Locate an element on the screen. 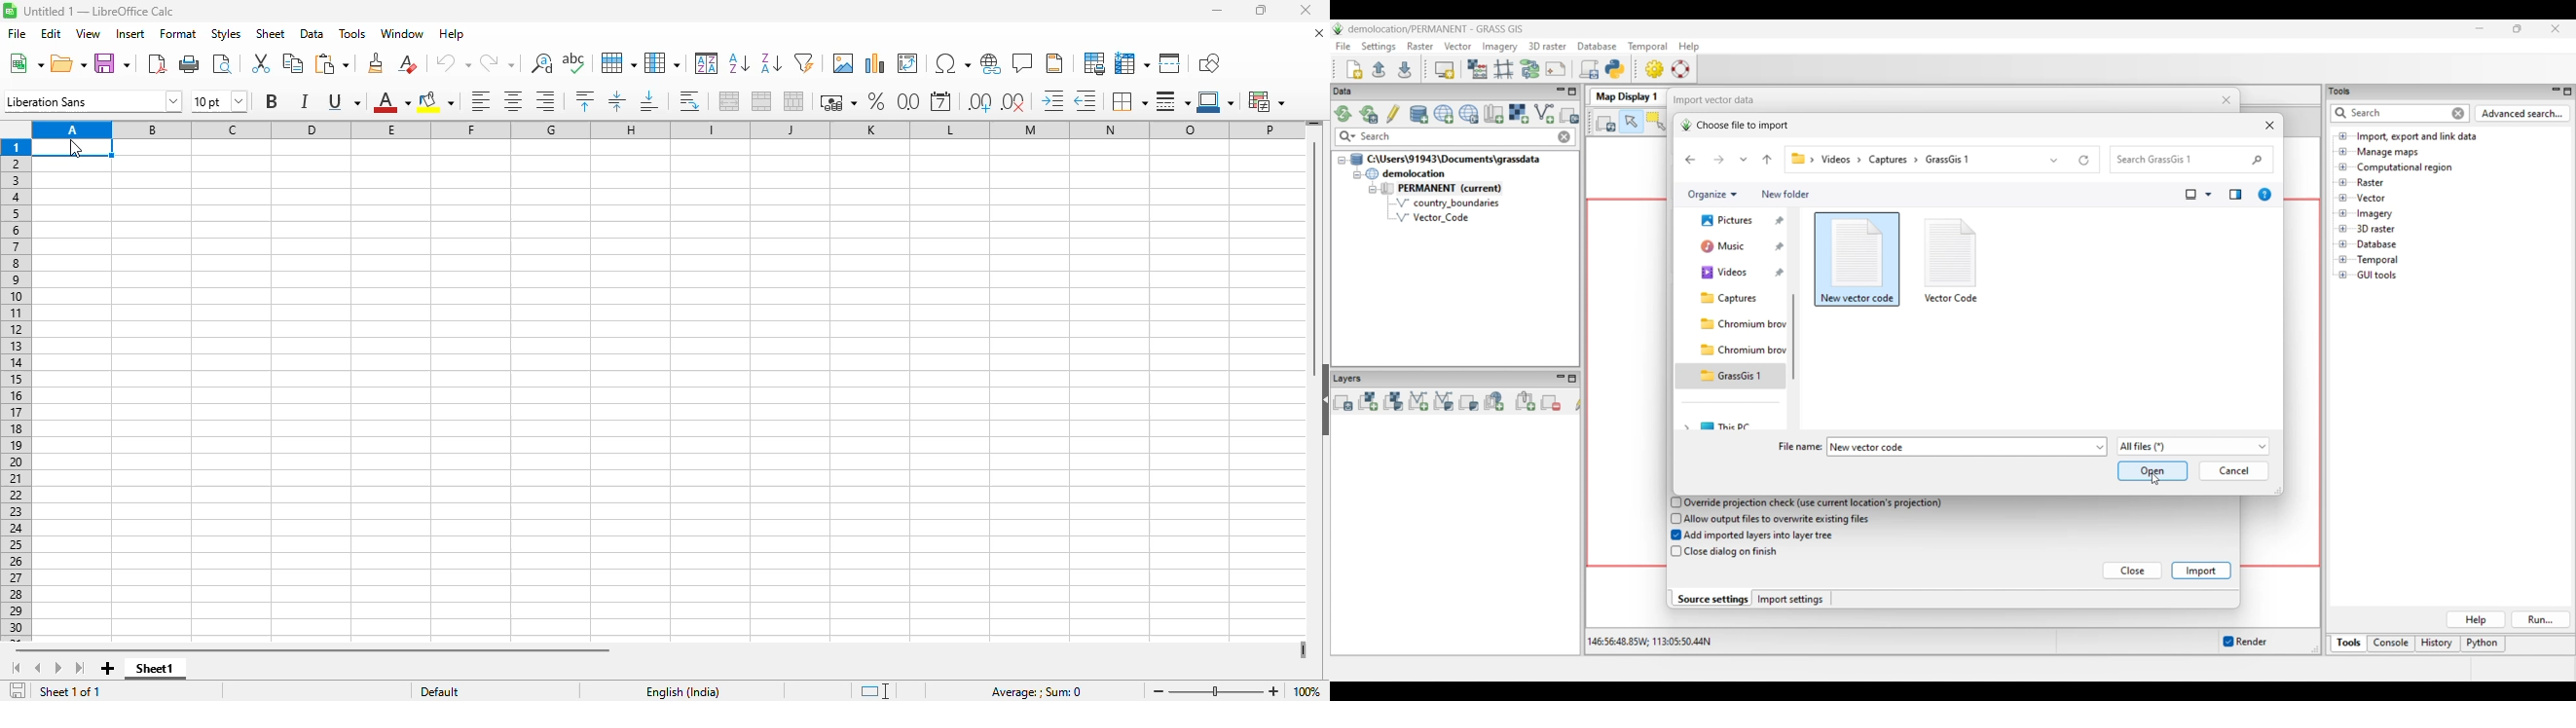  headers and footers is located at coordinates (1054, 63).